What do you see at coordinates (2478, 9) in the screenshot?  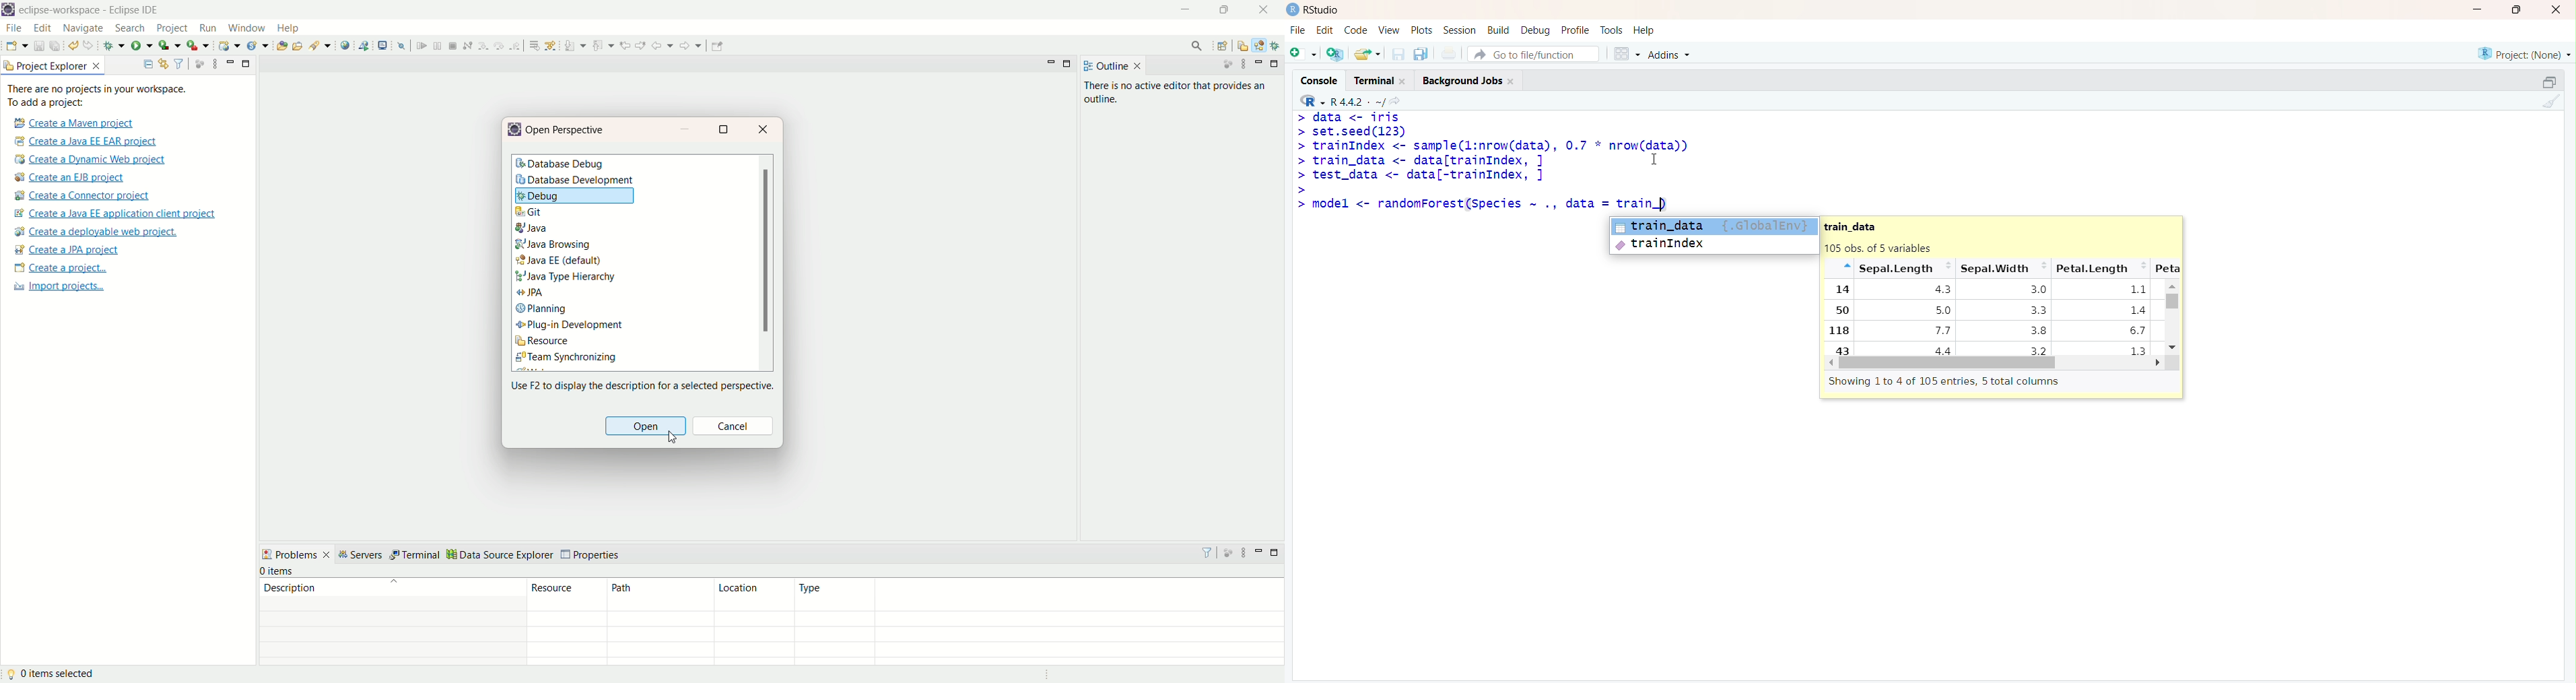 I see `Minimize` at bounding box center [2478, 9].